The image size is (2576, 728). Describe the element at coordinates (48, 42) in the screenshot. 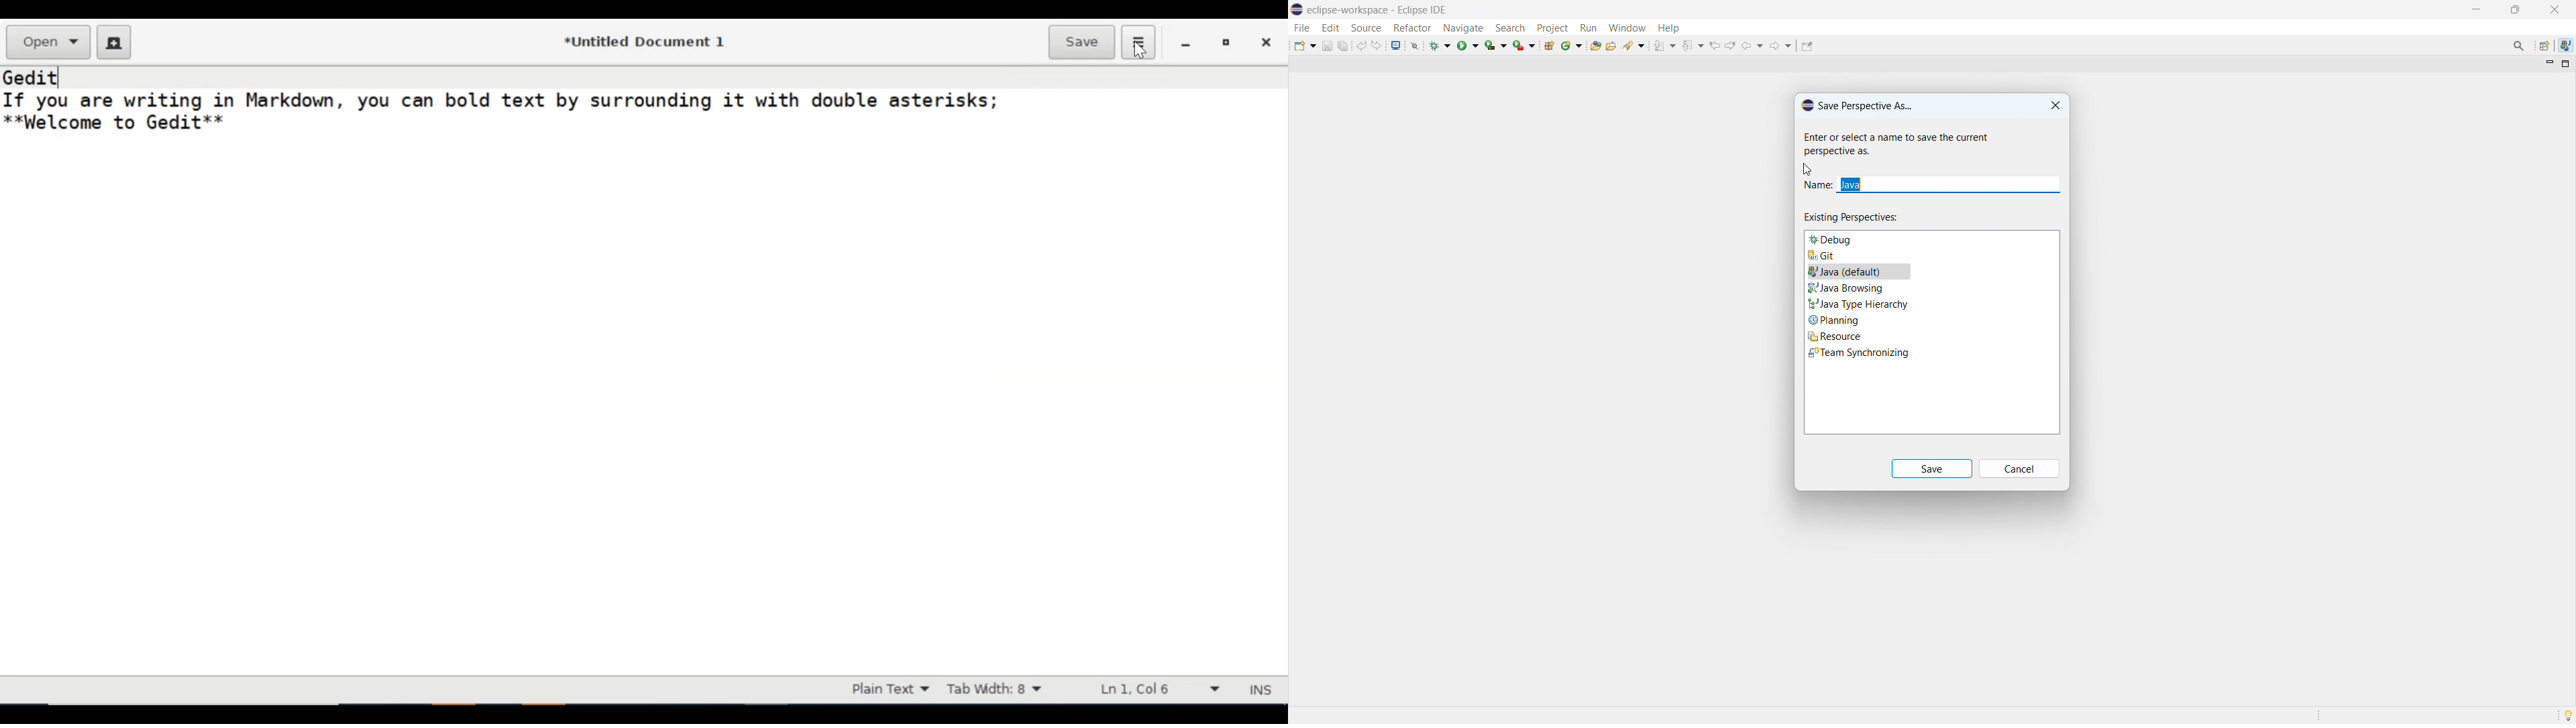

I see `Open` at that location.